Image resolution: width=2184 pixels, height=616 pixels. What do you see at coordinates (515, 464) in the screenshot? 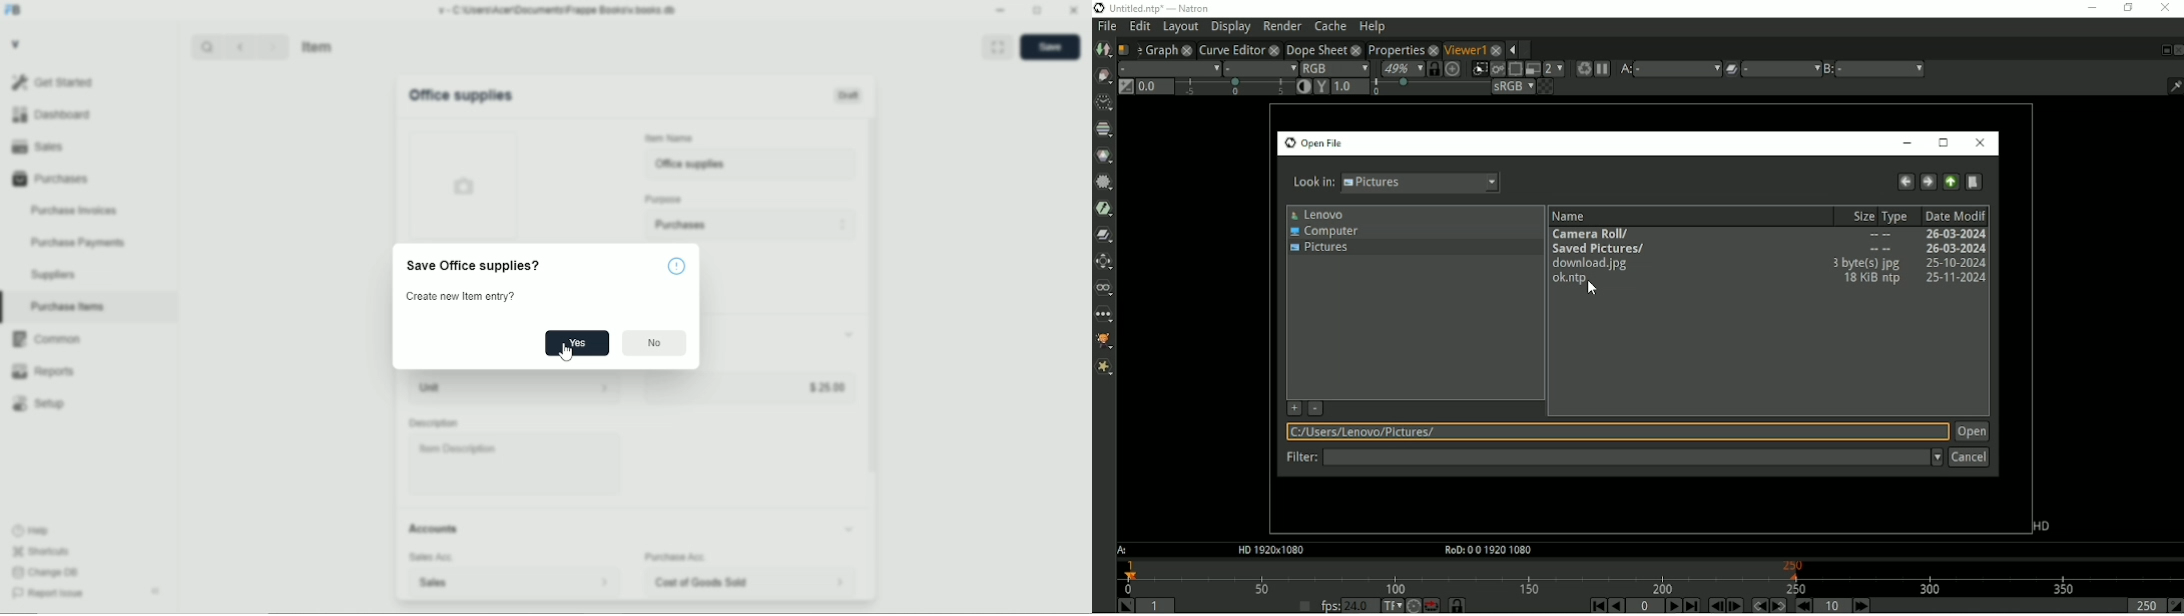
I see `item description` at bounding box center [515, 464].